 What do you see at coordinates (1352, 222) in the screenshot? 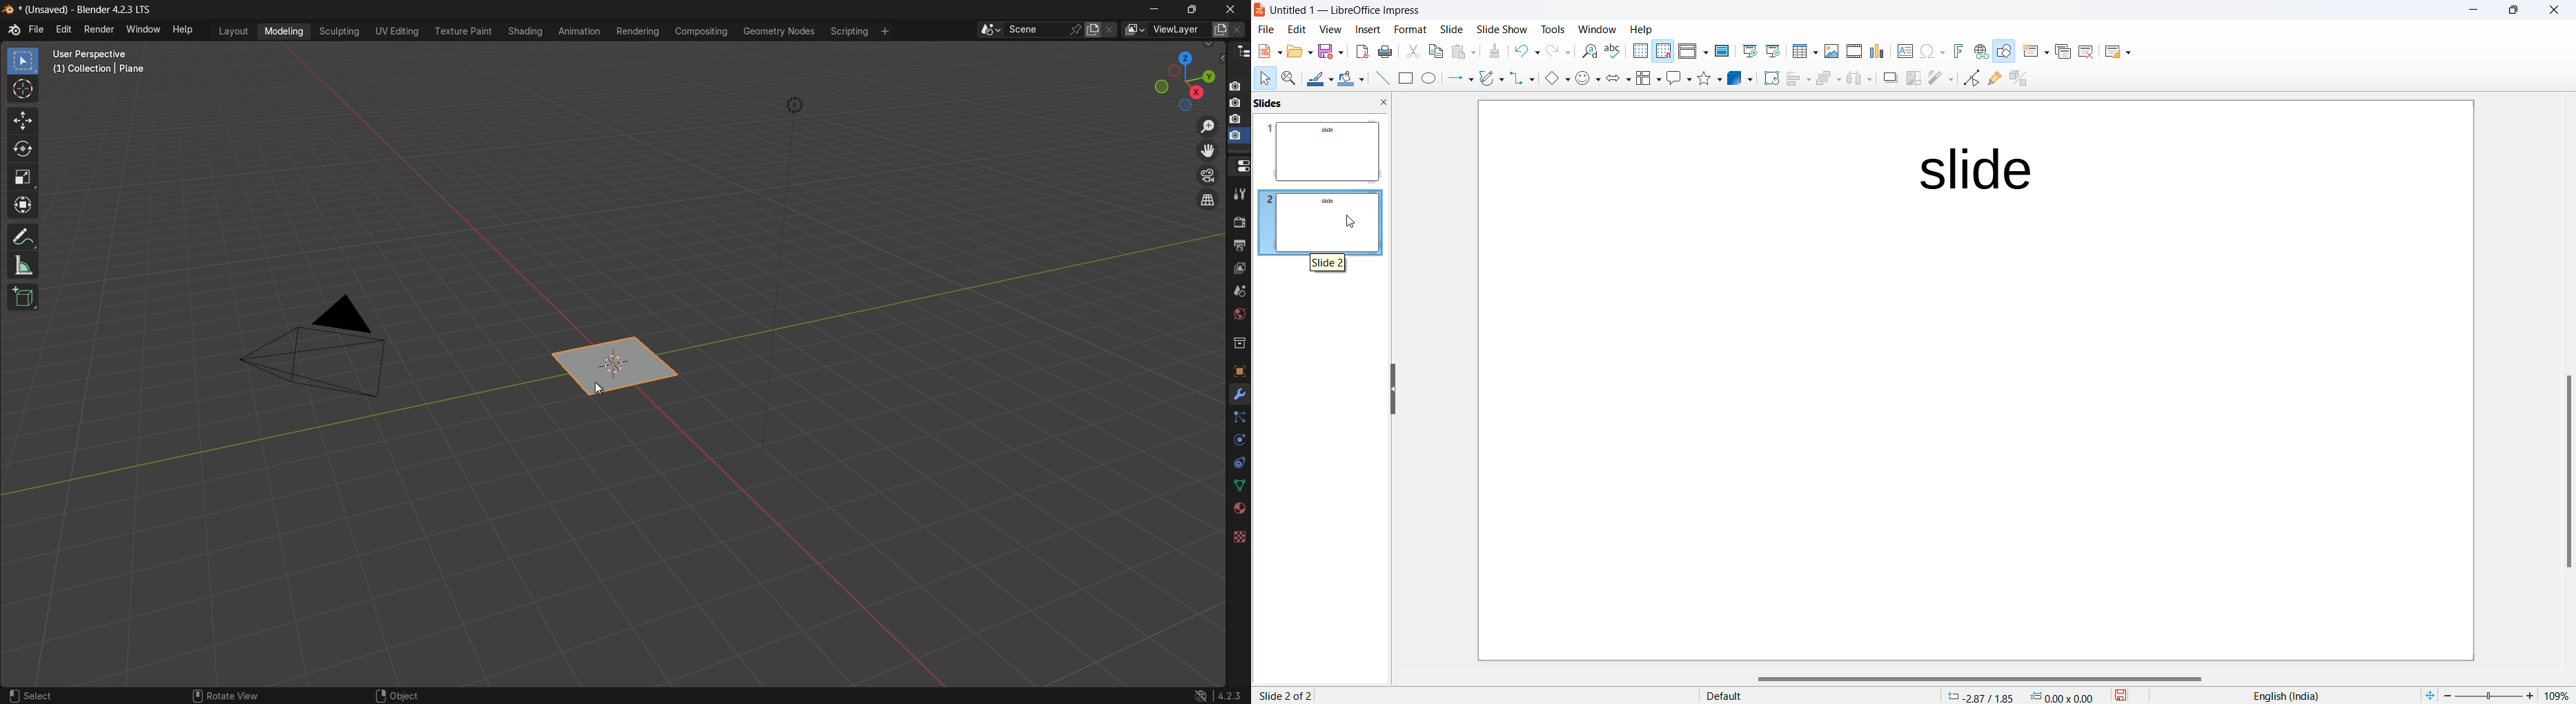
I see `cursor` at bounding box center [1352, 222].